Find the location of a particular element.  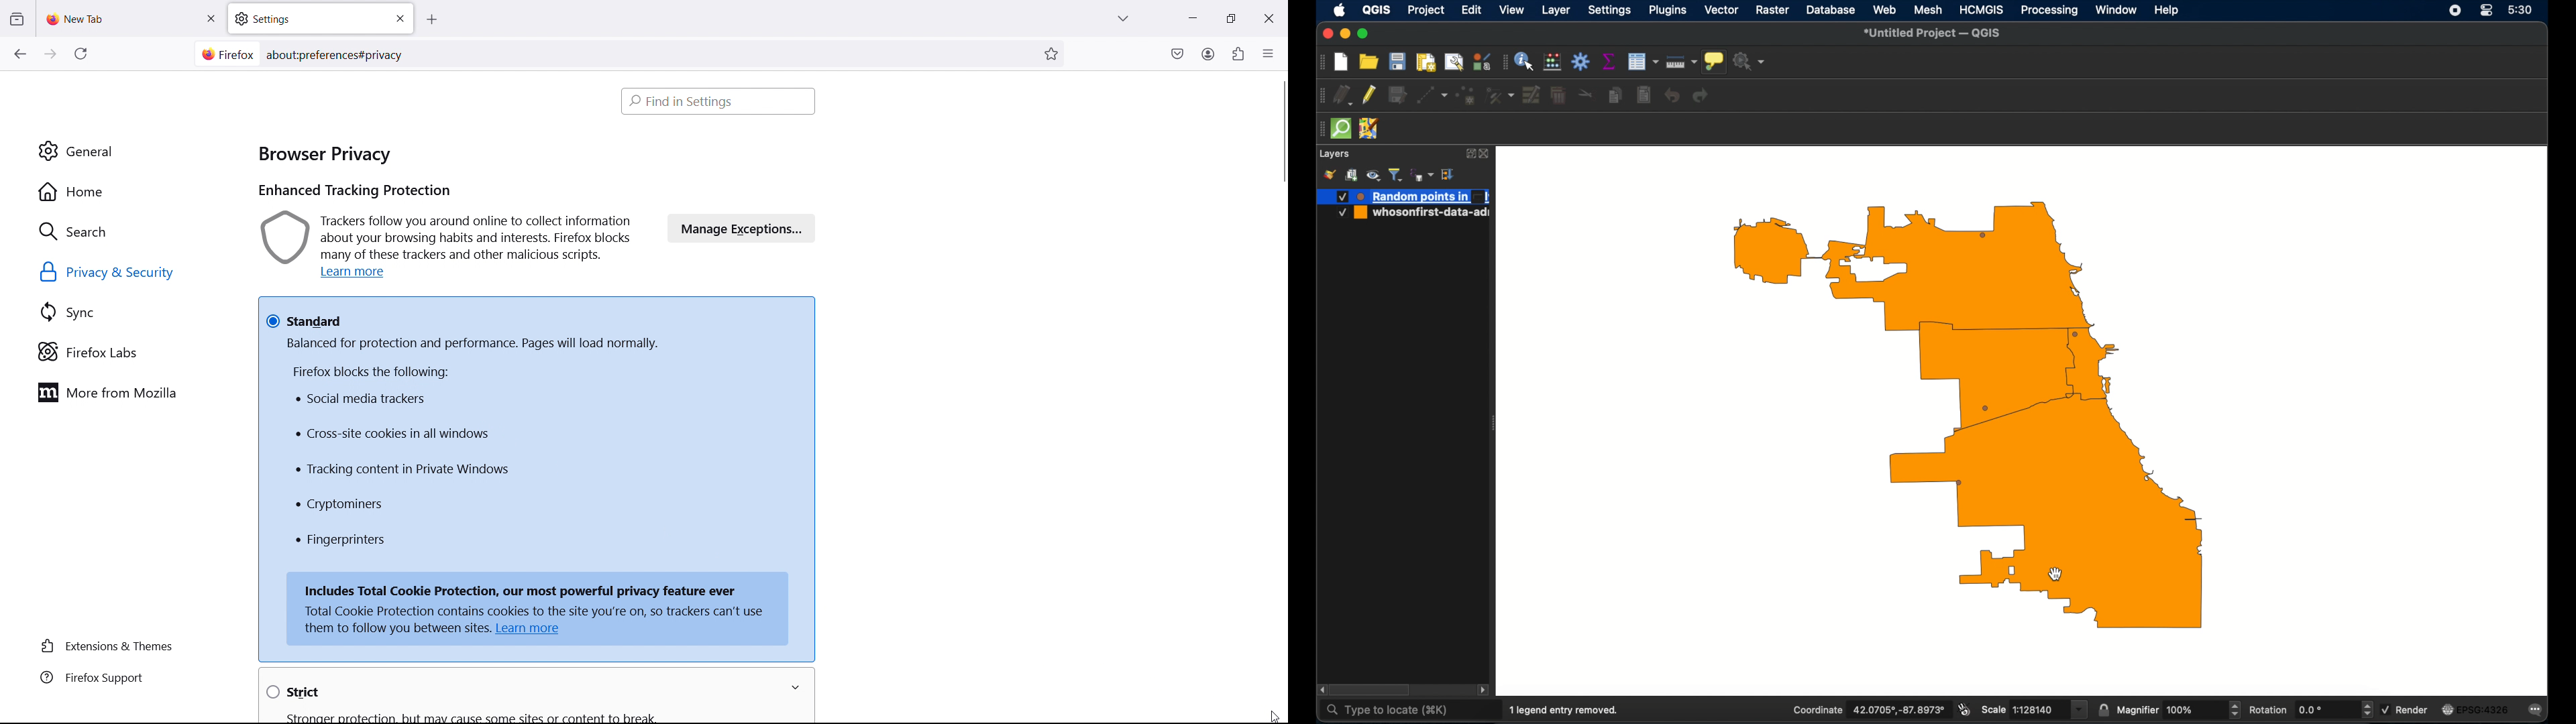

open attribute table is located at coordinates (1642, 62).